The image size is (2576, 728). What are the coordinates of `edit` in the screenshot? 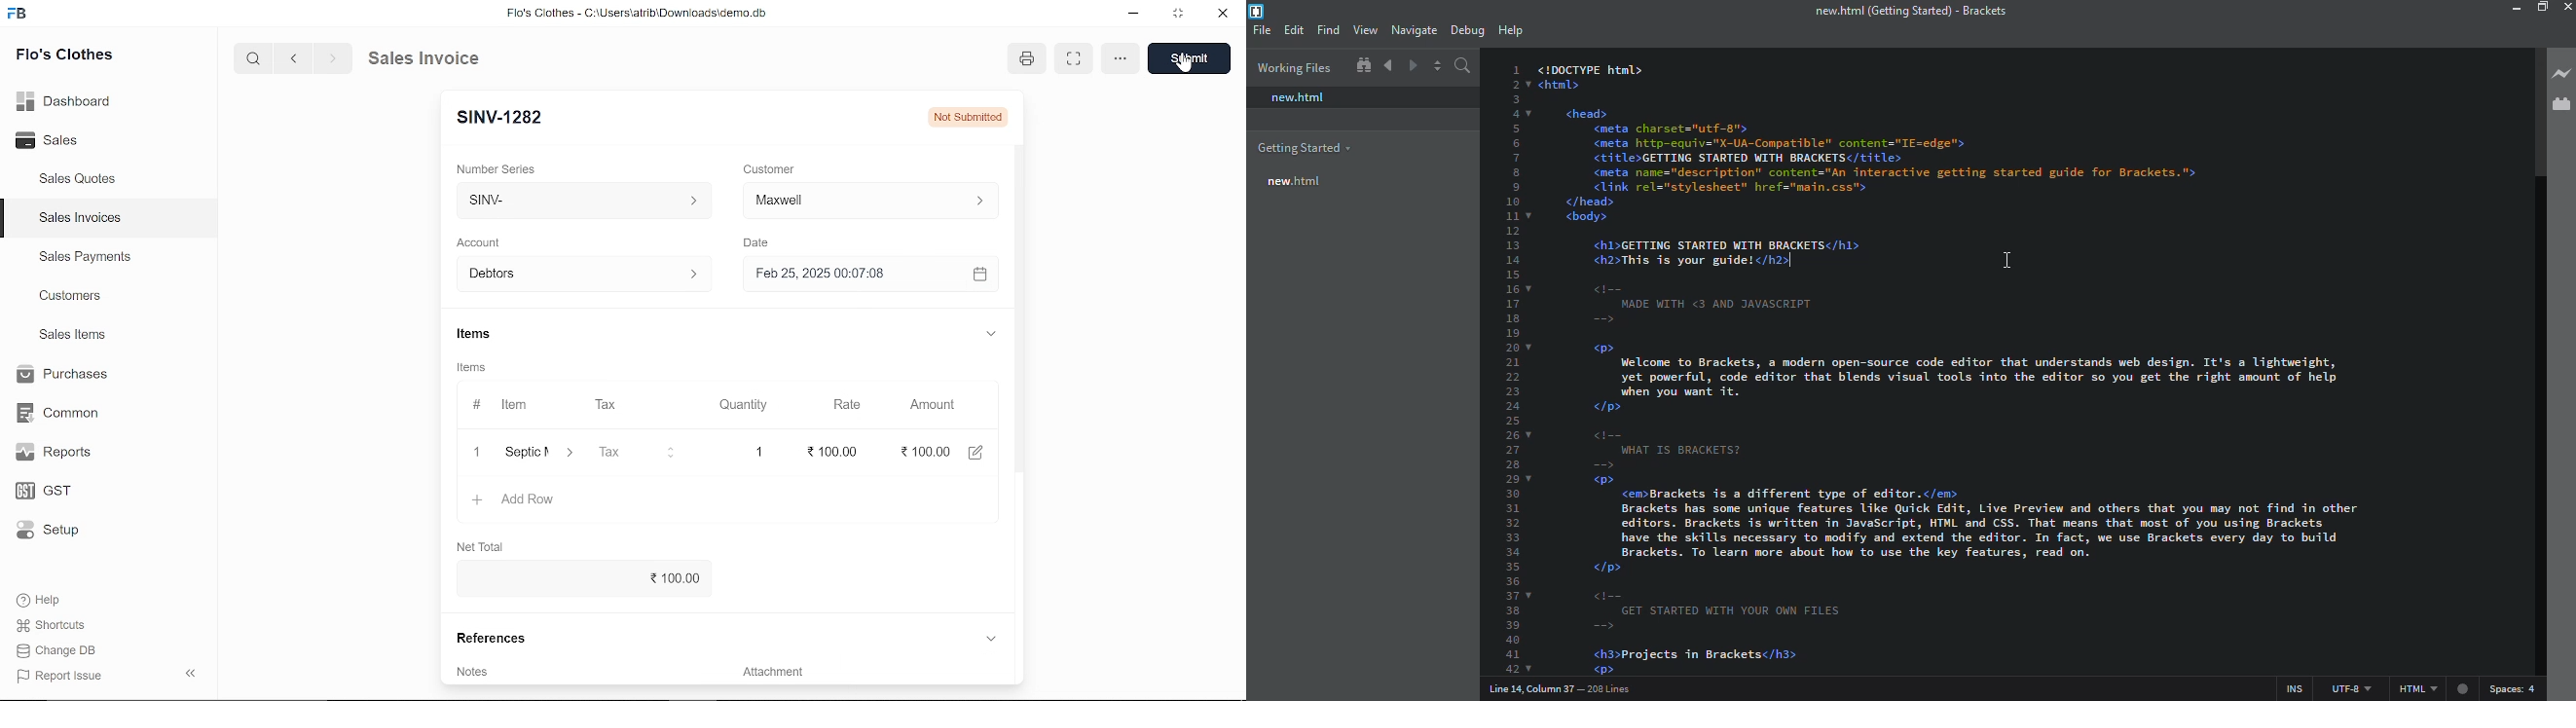 It's located at (1295, 29).